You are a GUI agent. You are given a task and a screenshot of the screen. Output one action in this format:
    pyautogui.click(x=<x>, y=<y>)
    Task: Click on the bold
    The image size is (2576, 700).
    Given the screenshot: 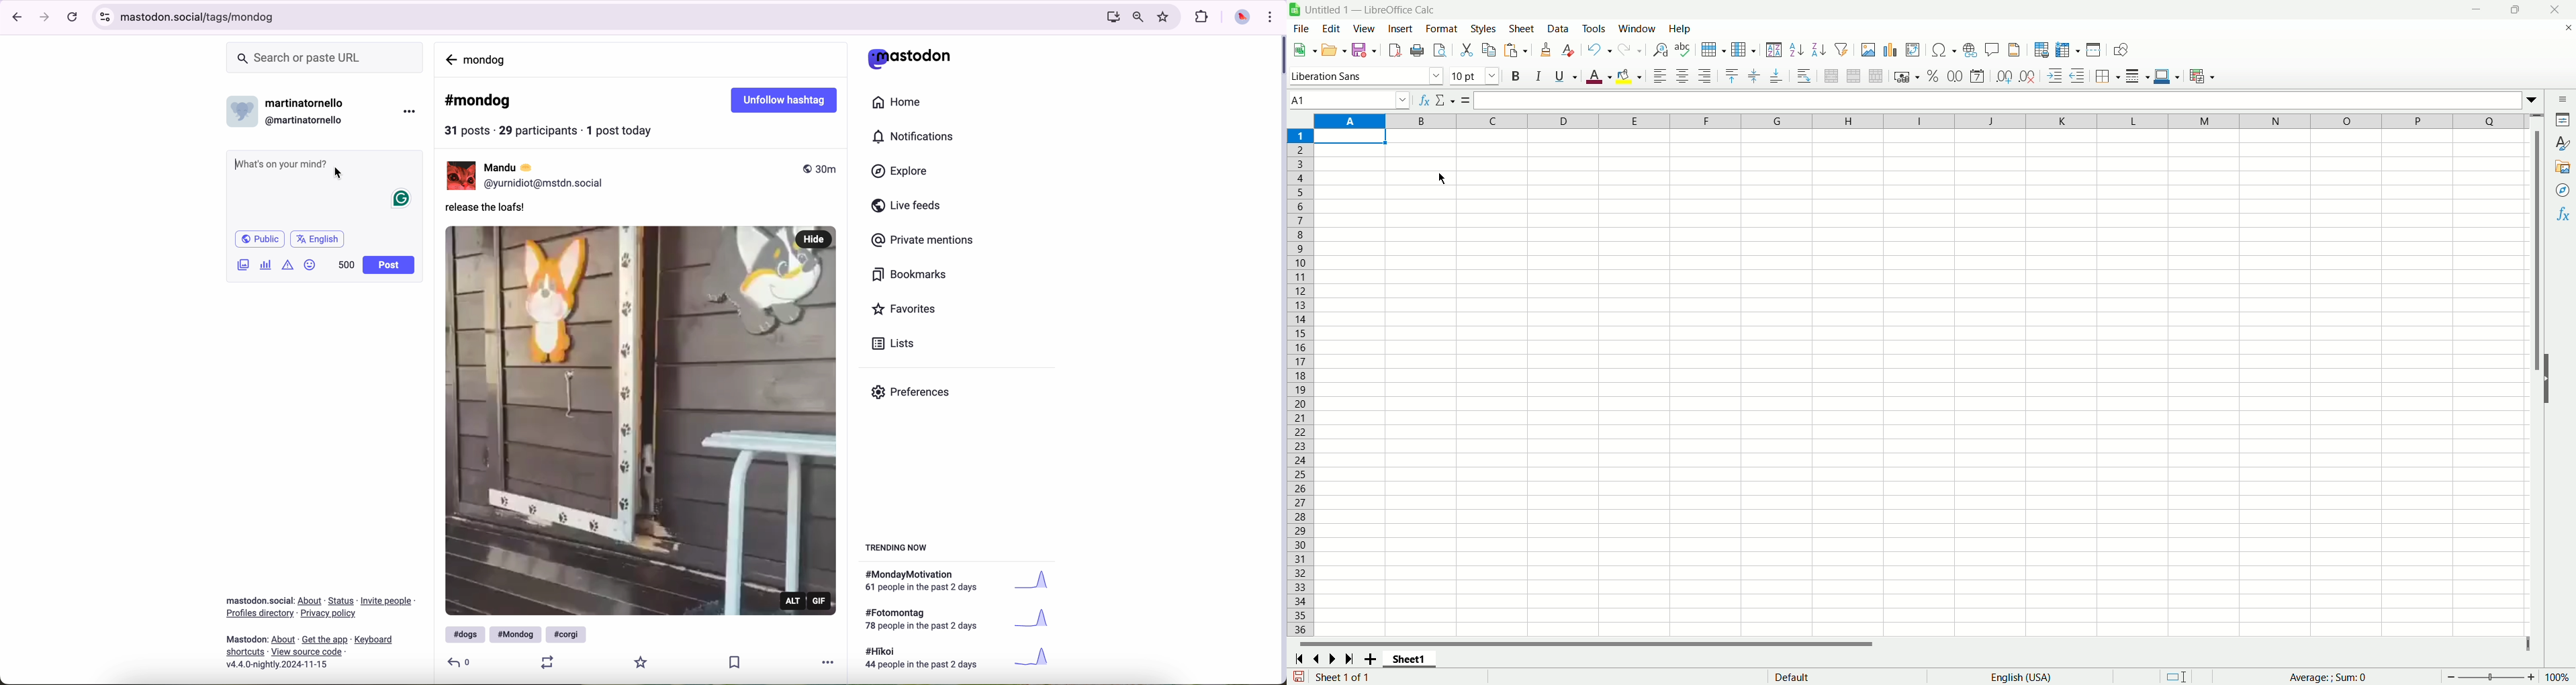 What is the action you would take?
    pyautogui.click(x=1514, y=77)
    